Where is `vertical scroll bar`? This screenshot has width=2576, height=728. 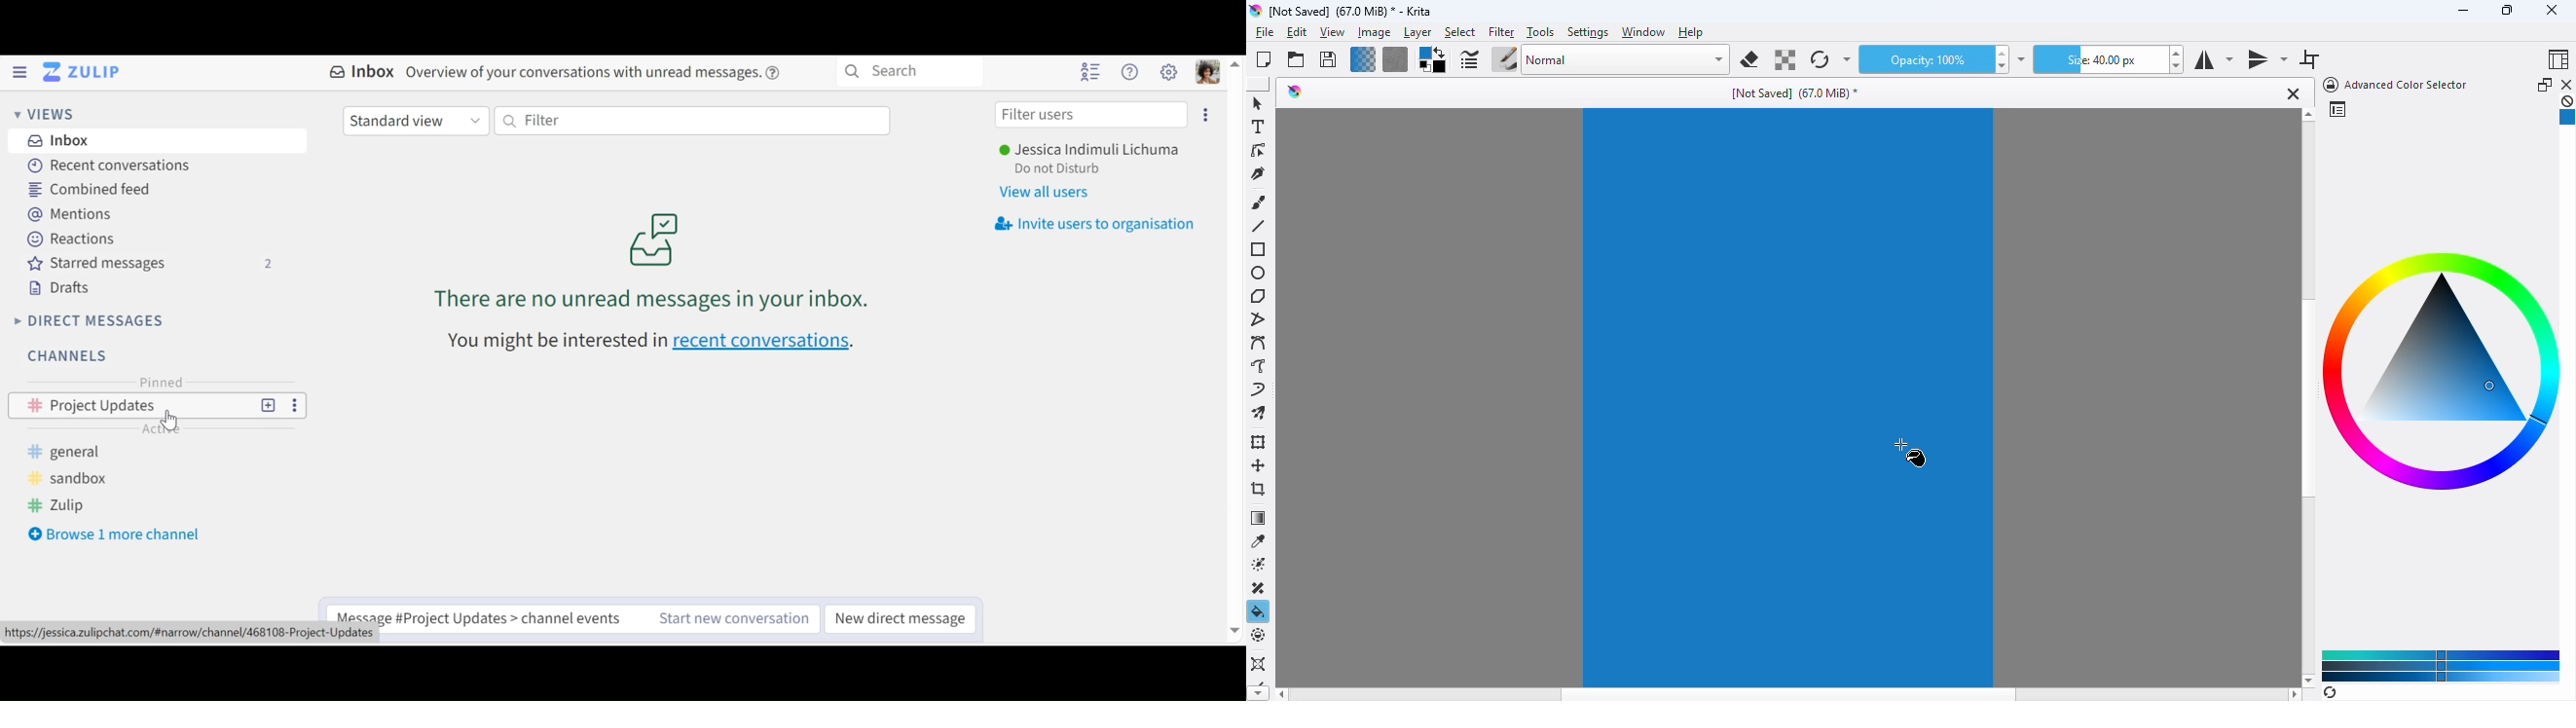
vertical scroll bar is located at coordinates (2306, 399).